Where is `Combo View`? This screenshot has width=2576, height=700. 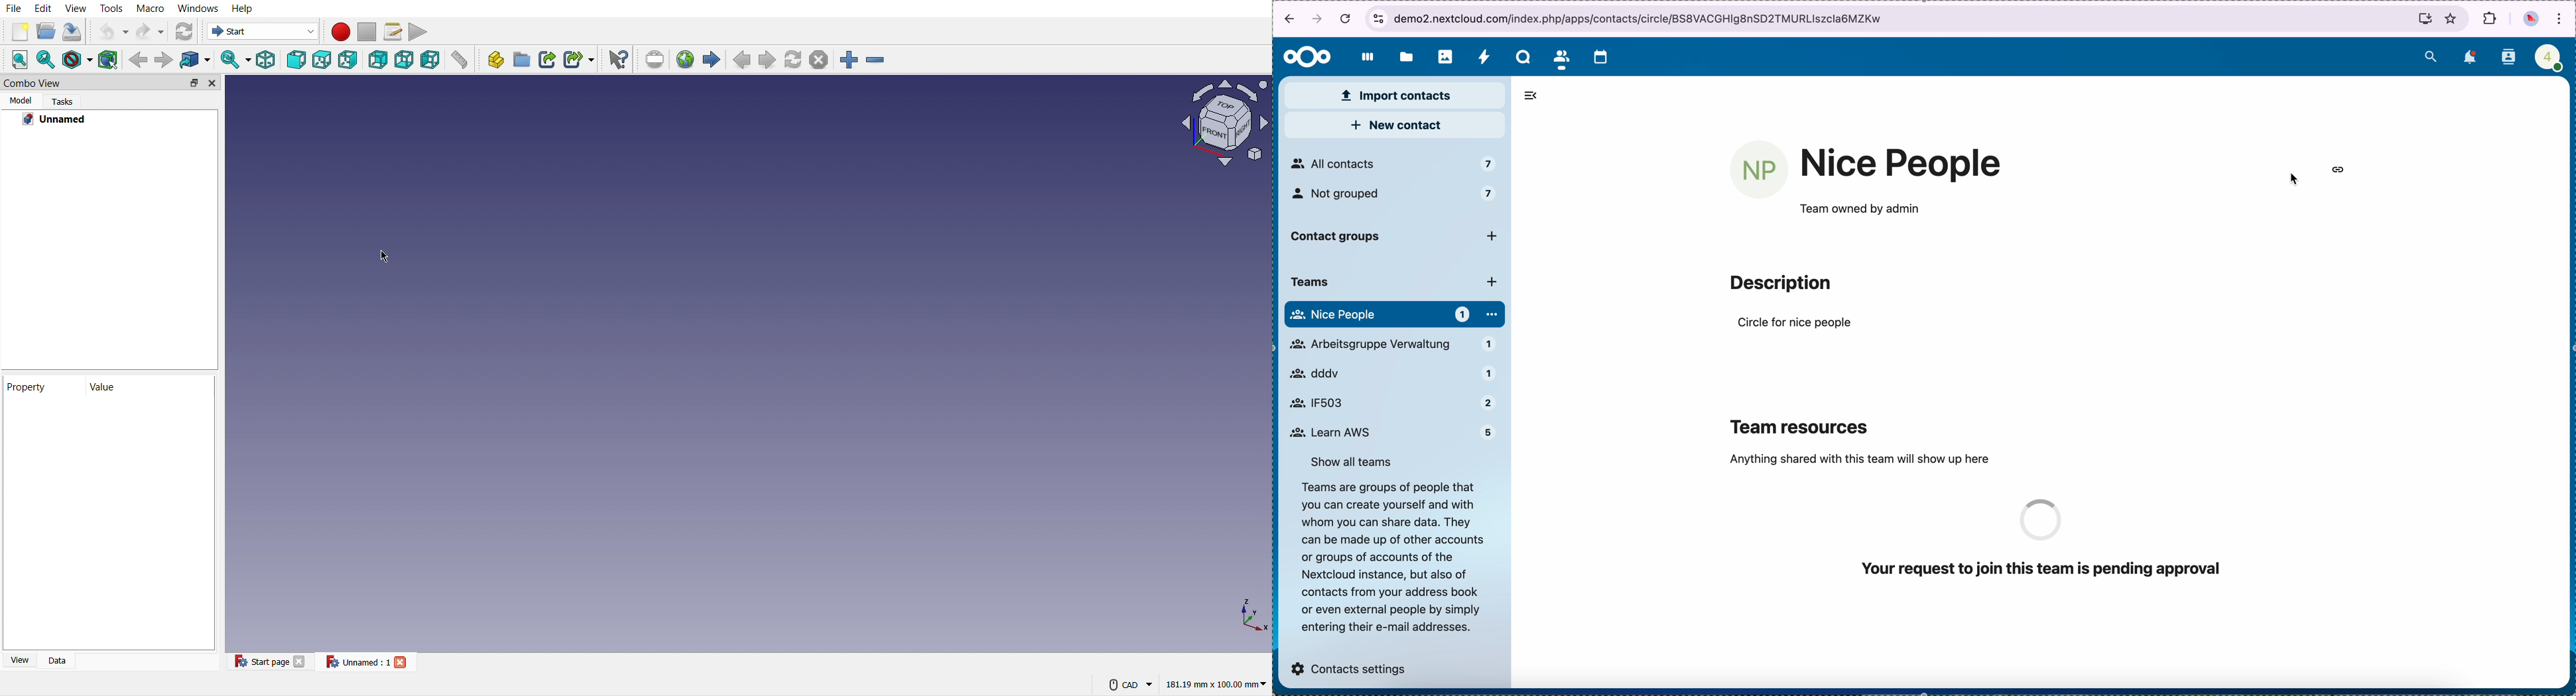
Combo View is located at coordinates (111, 84).